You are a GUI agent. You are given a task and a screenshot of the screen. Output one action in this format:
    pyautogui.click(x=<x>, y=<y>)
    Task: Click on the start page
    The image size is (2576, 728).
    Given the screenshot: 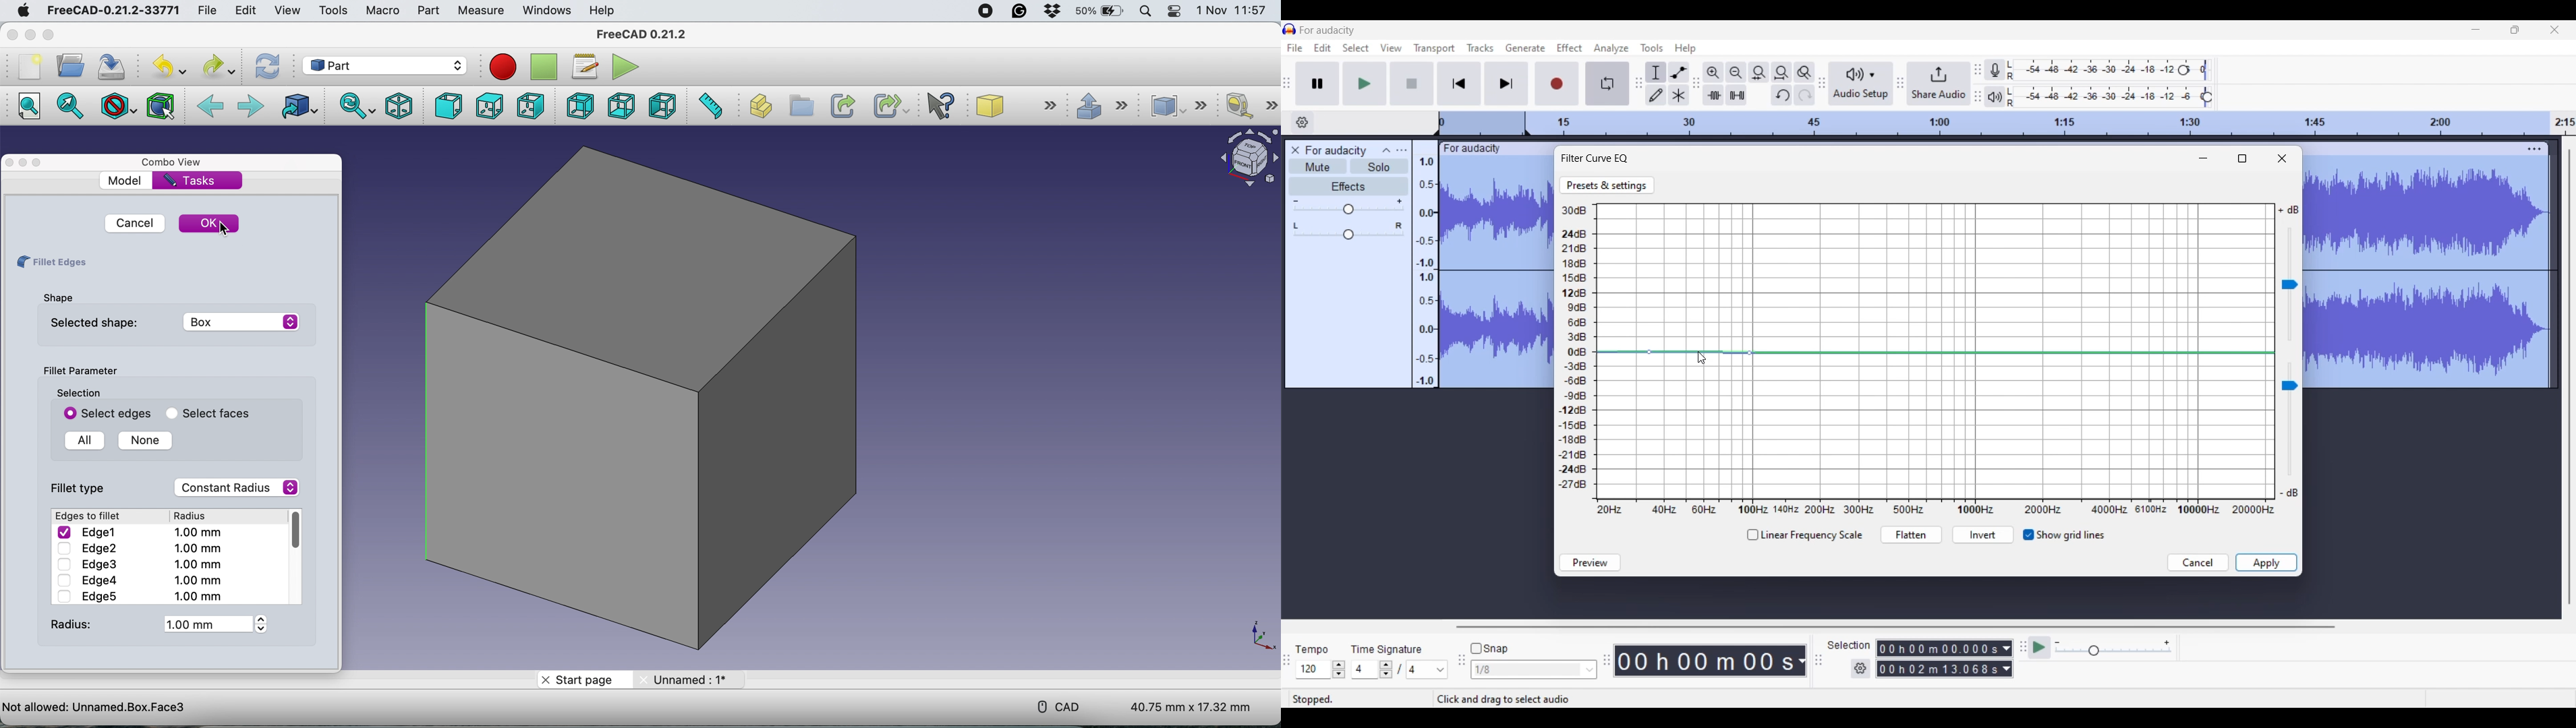 What is the action you would take?
    pyautogui.click(x=584, y=679)
    